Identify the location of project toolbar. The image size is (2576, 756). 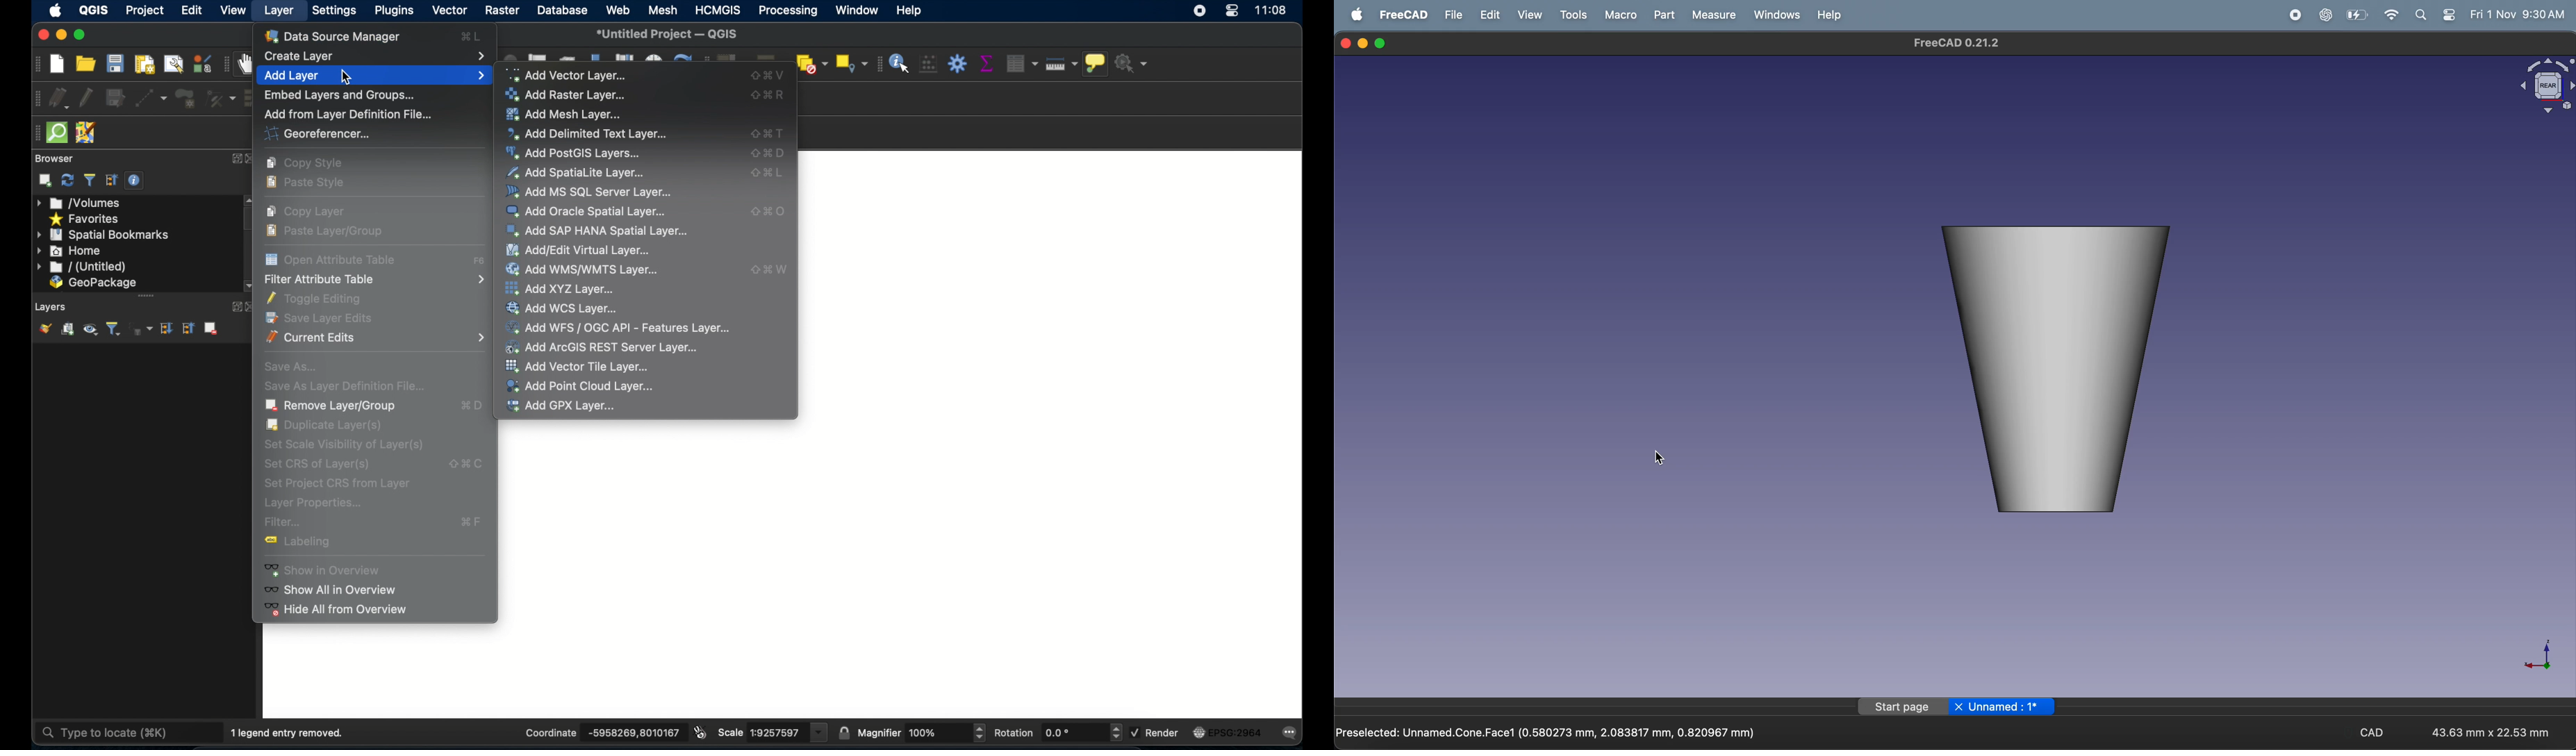
(34, 64).